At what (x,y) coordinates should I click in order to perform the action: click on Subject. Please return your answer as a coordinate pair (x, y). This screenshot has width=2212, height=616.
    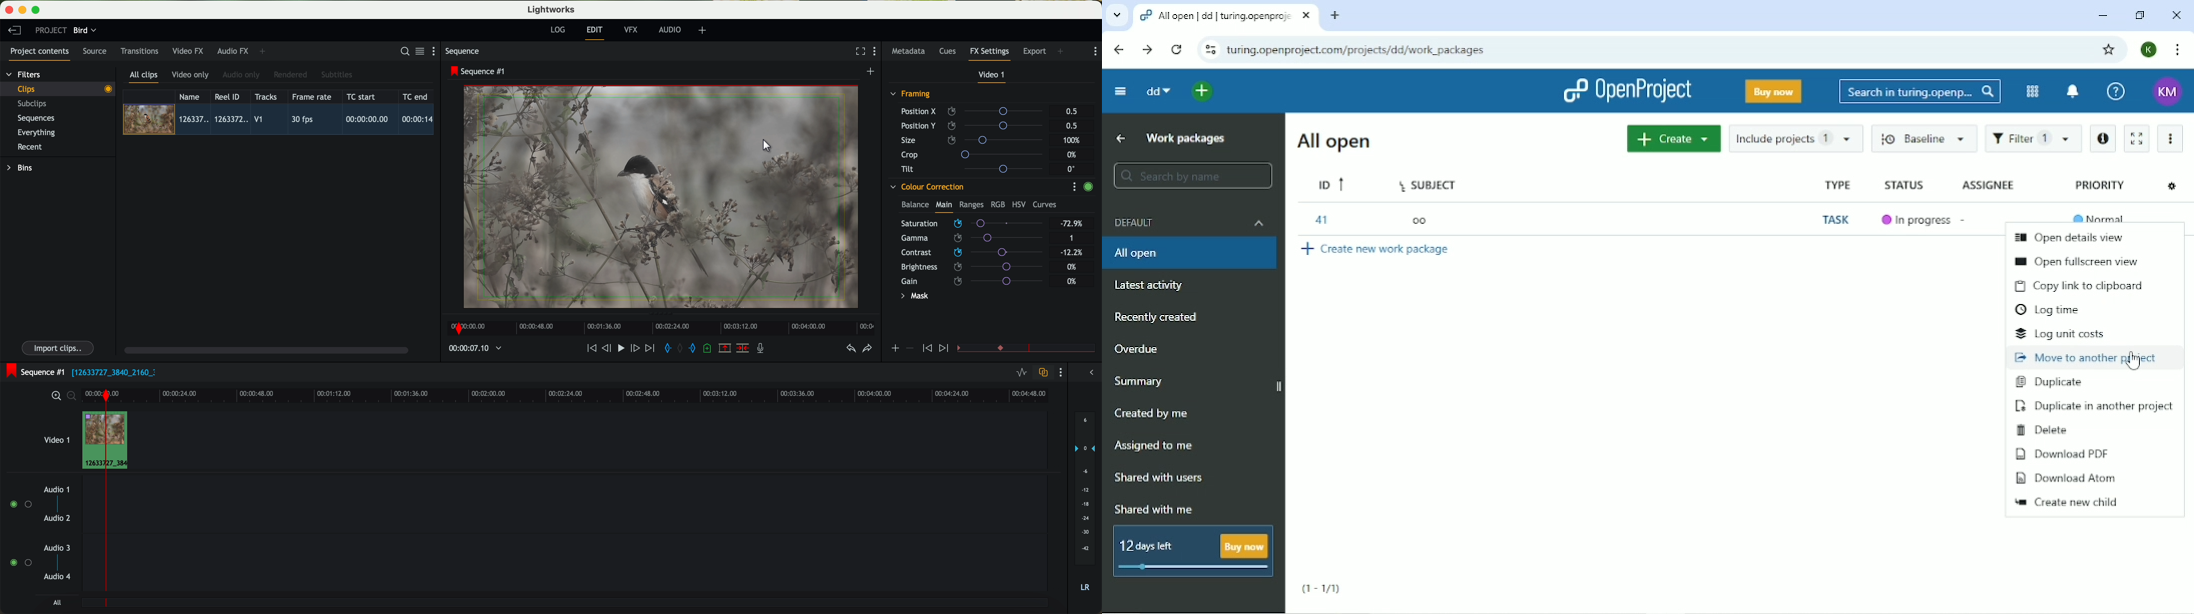
    Looking at the image, I should click on (1429, 184).